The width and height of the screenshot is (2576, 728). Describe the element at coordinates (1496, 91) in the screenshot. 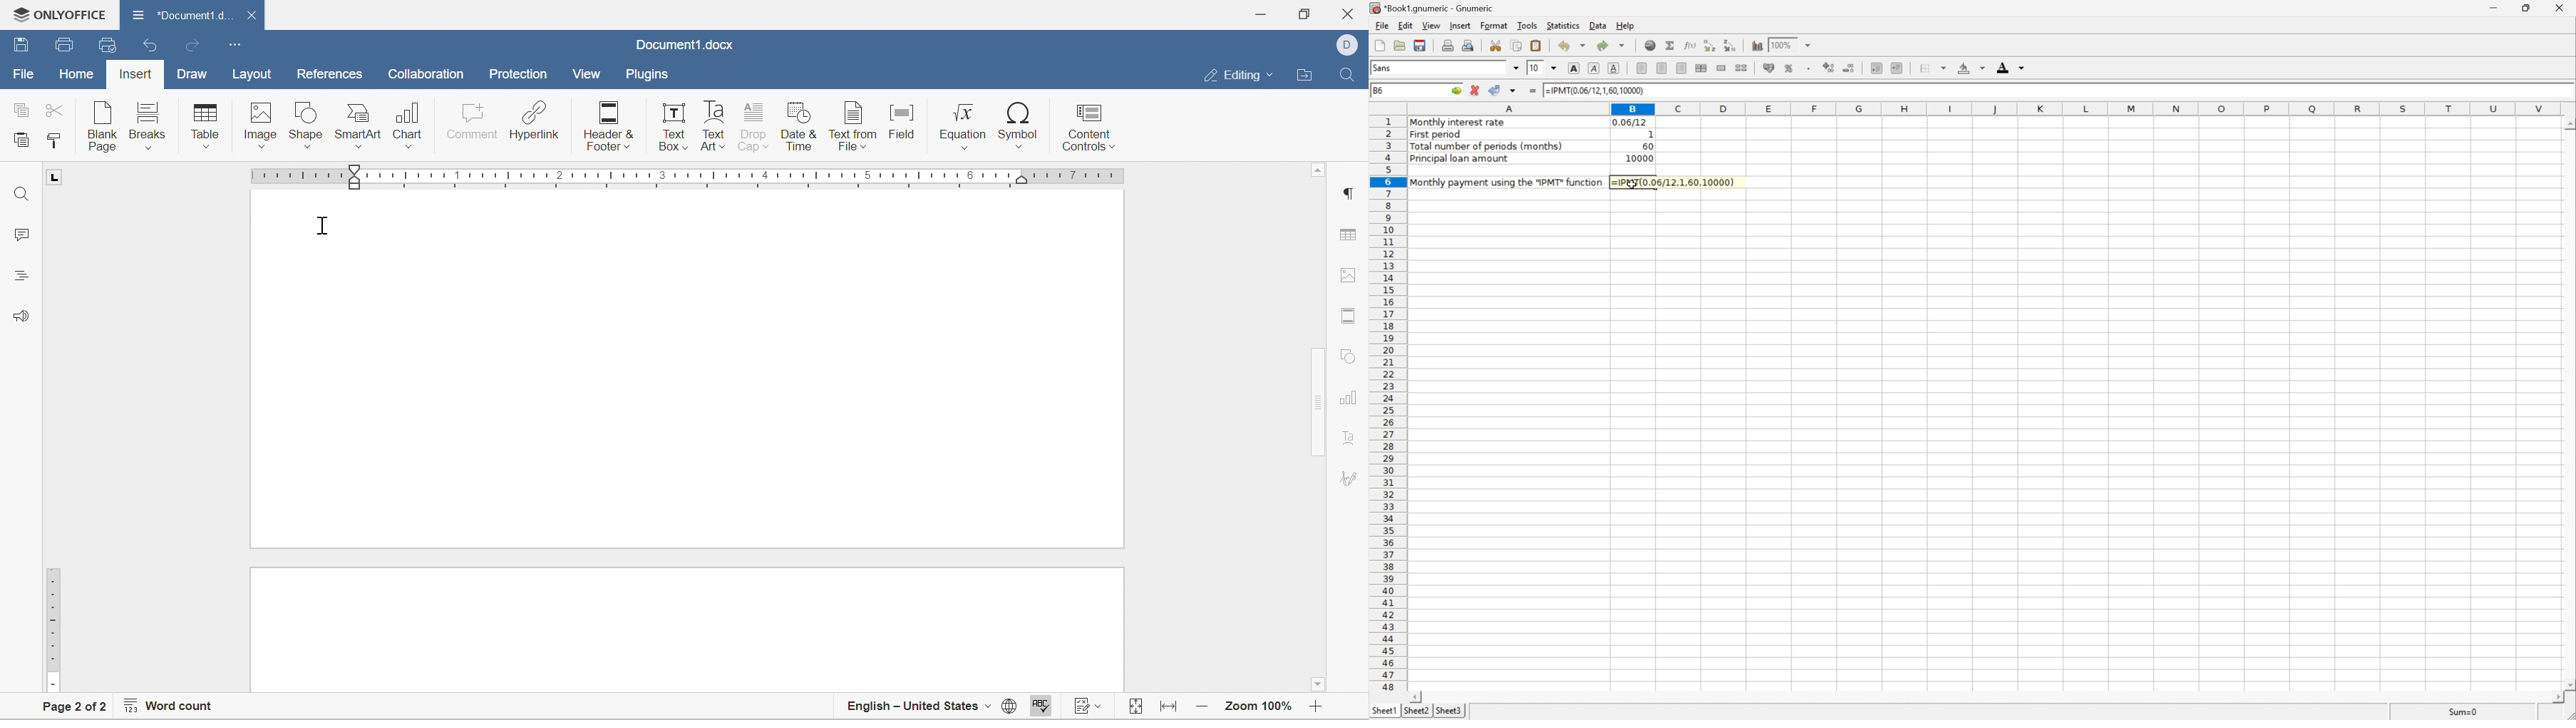

I see `Accept changes` at that location.